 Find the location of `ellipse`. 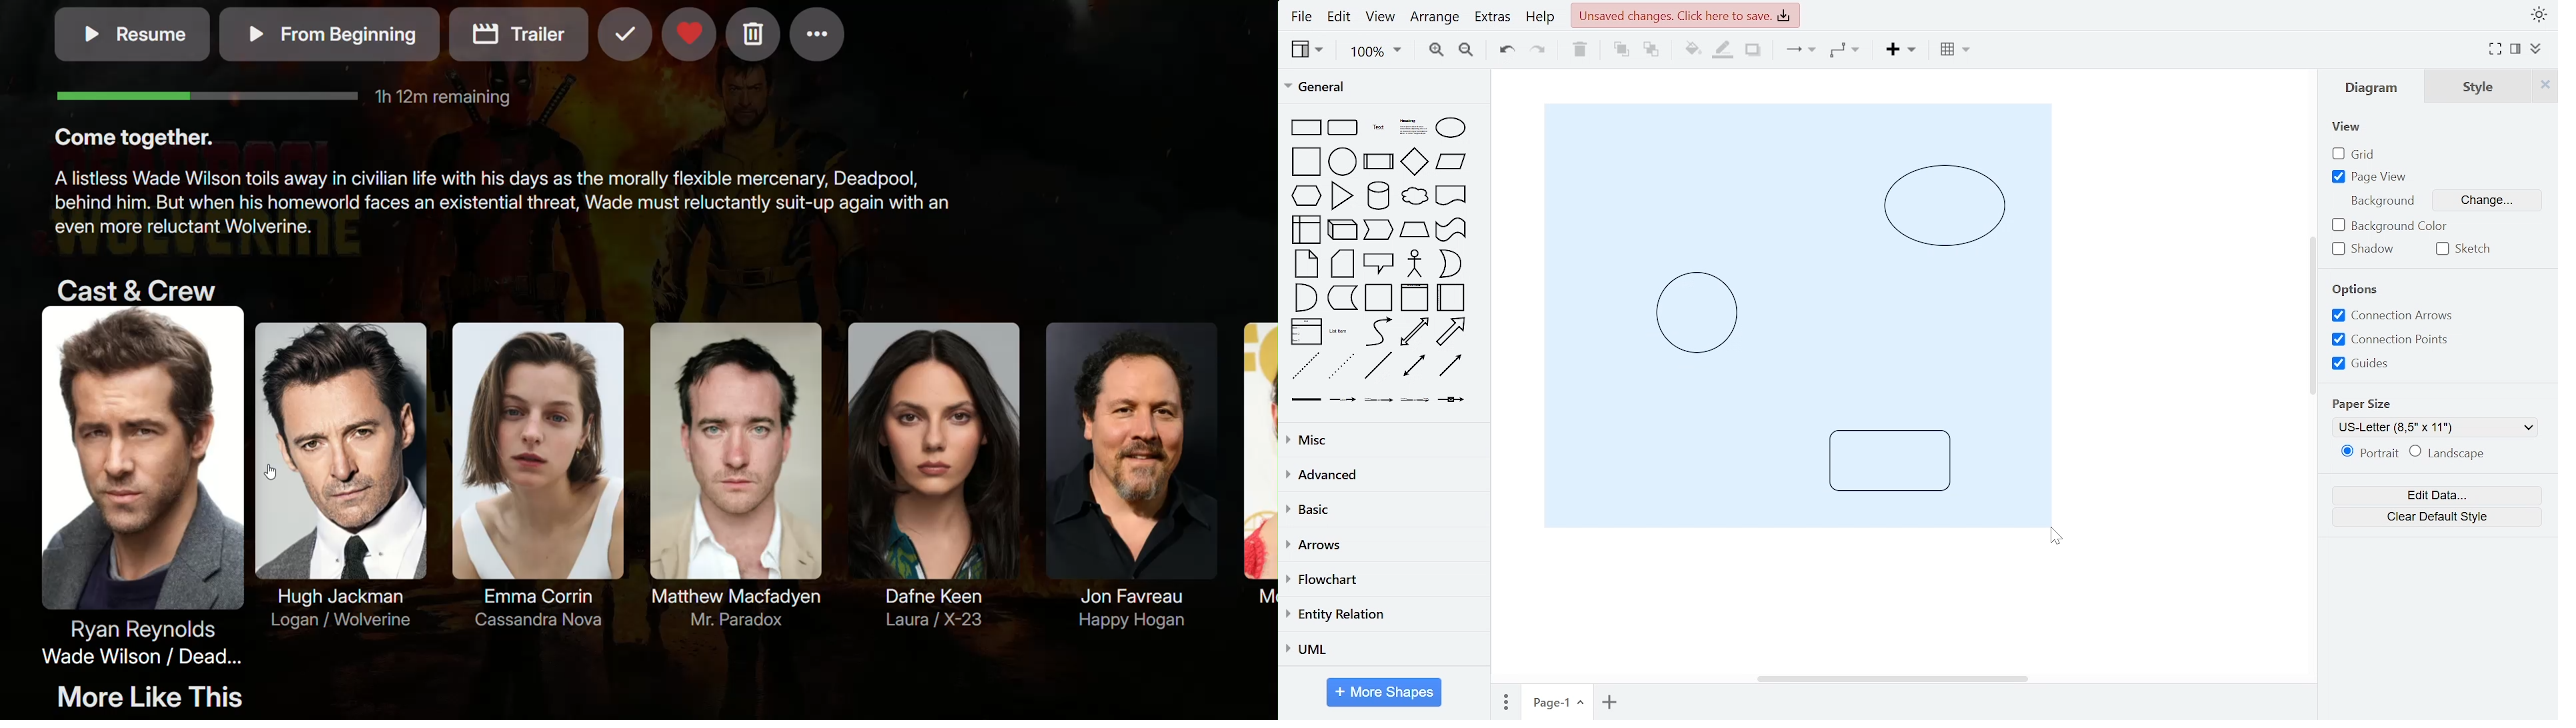

ellipse is located at coordinates (1450, 128).